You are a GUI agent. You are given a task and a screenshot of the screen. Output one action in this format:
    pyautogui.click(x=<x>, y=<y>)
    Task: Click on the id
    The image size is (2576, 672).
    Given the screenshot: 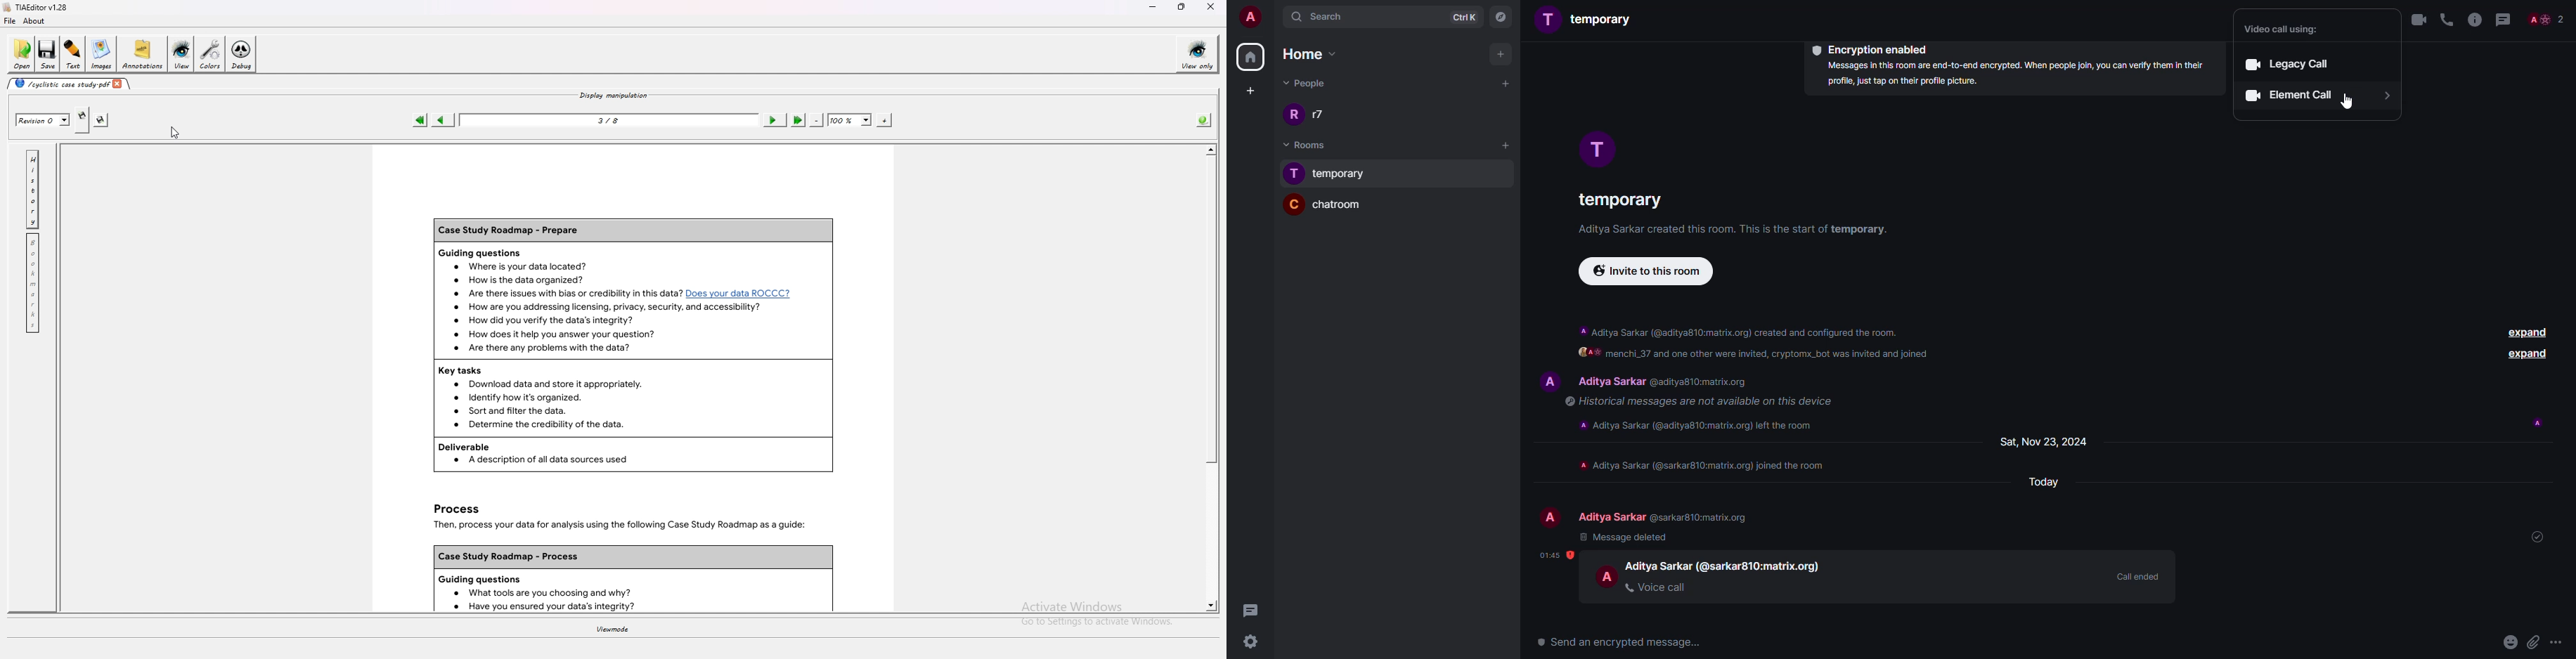 What is the action you would take?
    pyautogui.click(x=1705, y=517)
    